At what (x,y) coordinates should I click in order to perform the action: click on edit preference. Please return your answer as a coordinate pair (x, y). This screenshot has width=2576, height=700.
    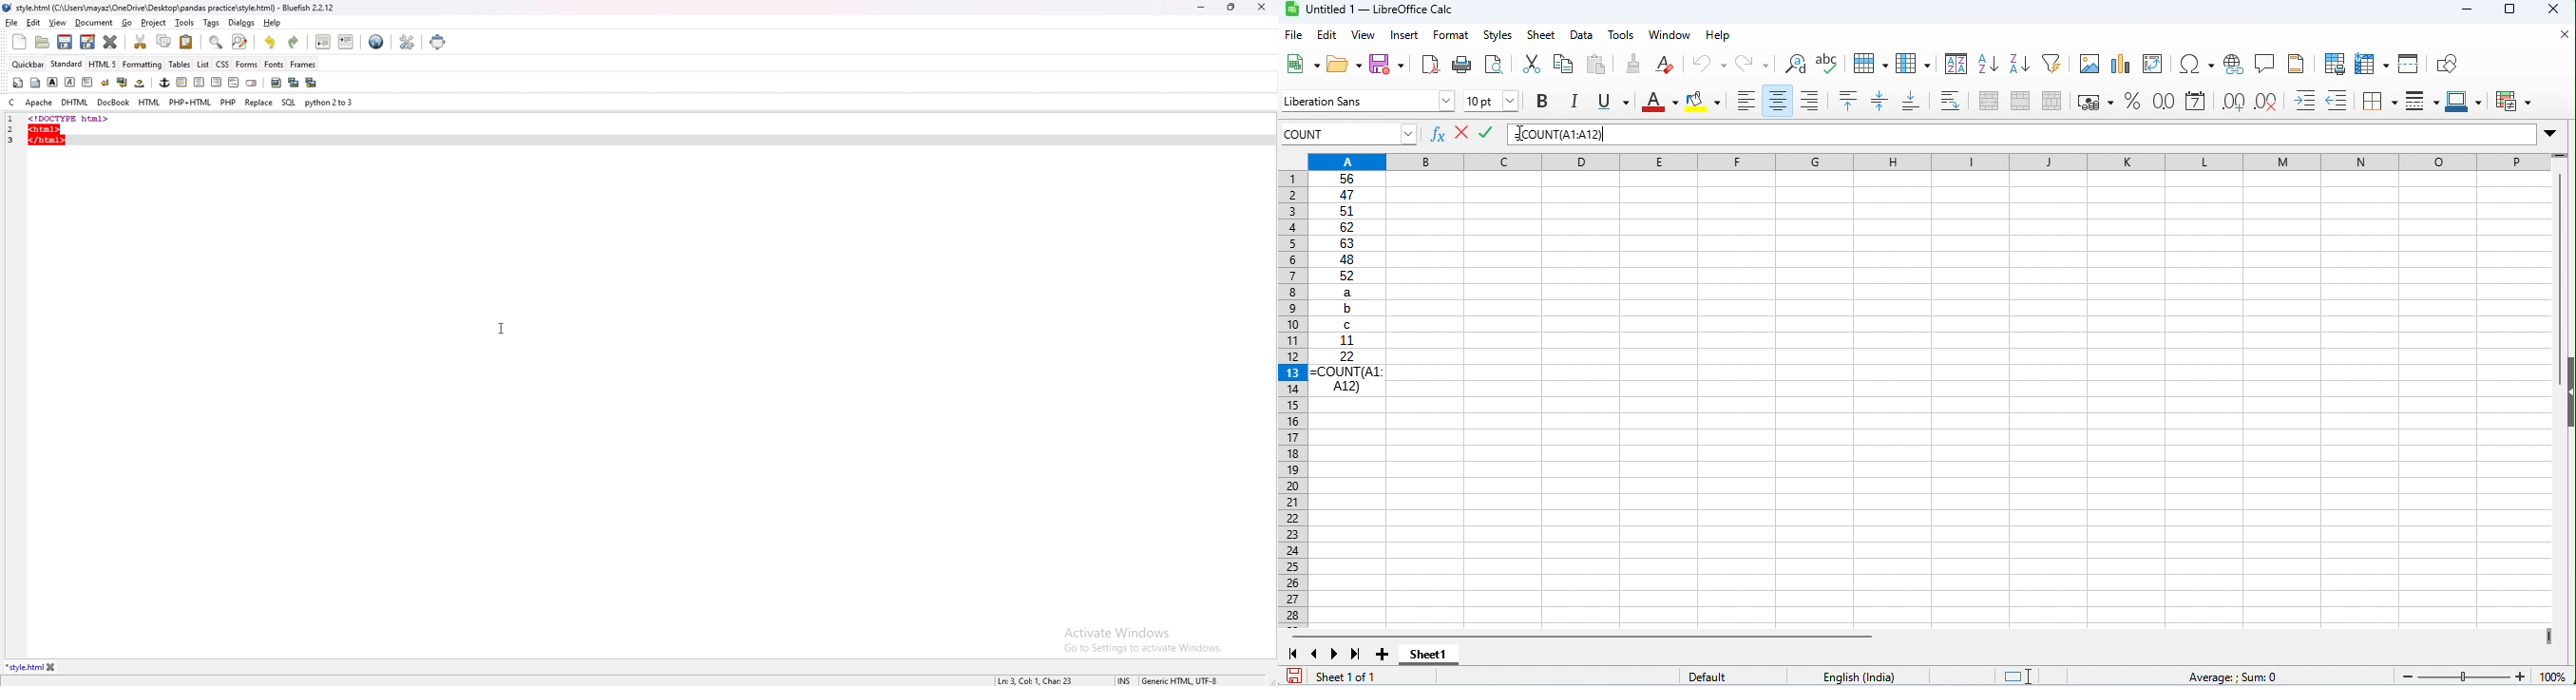
    Looking at the image, I should click on (406, 41).